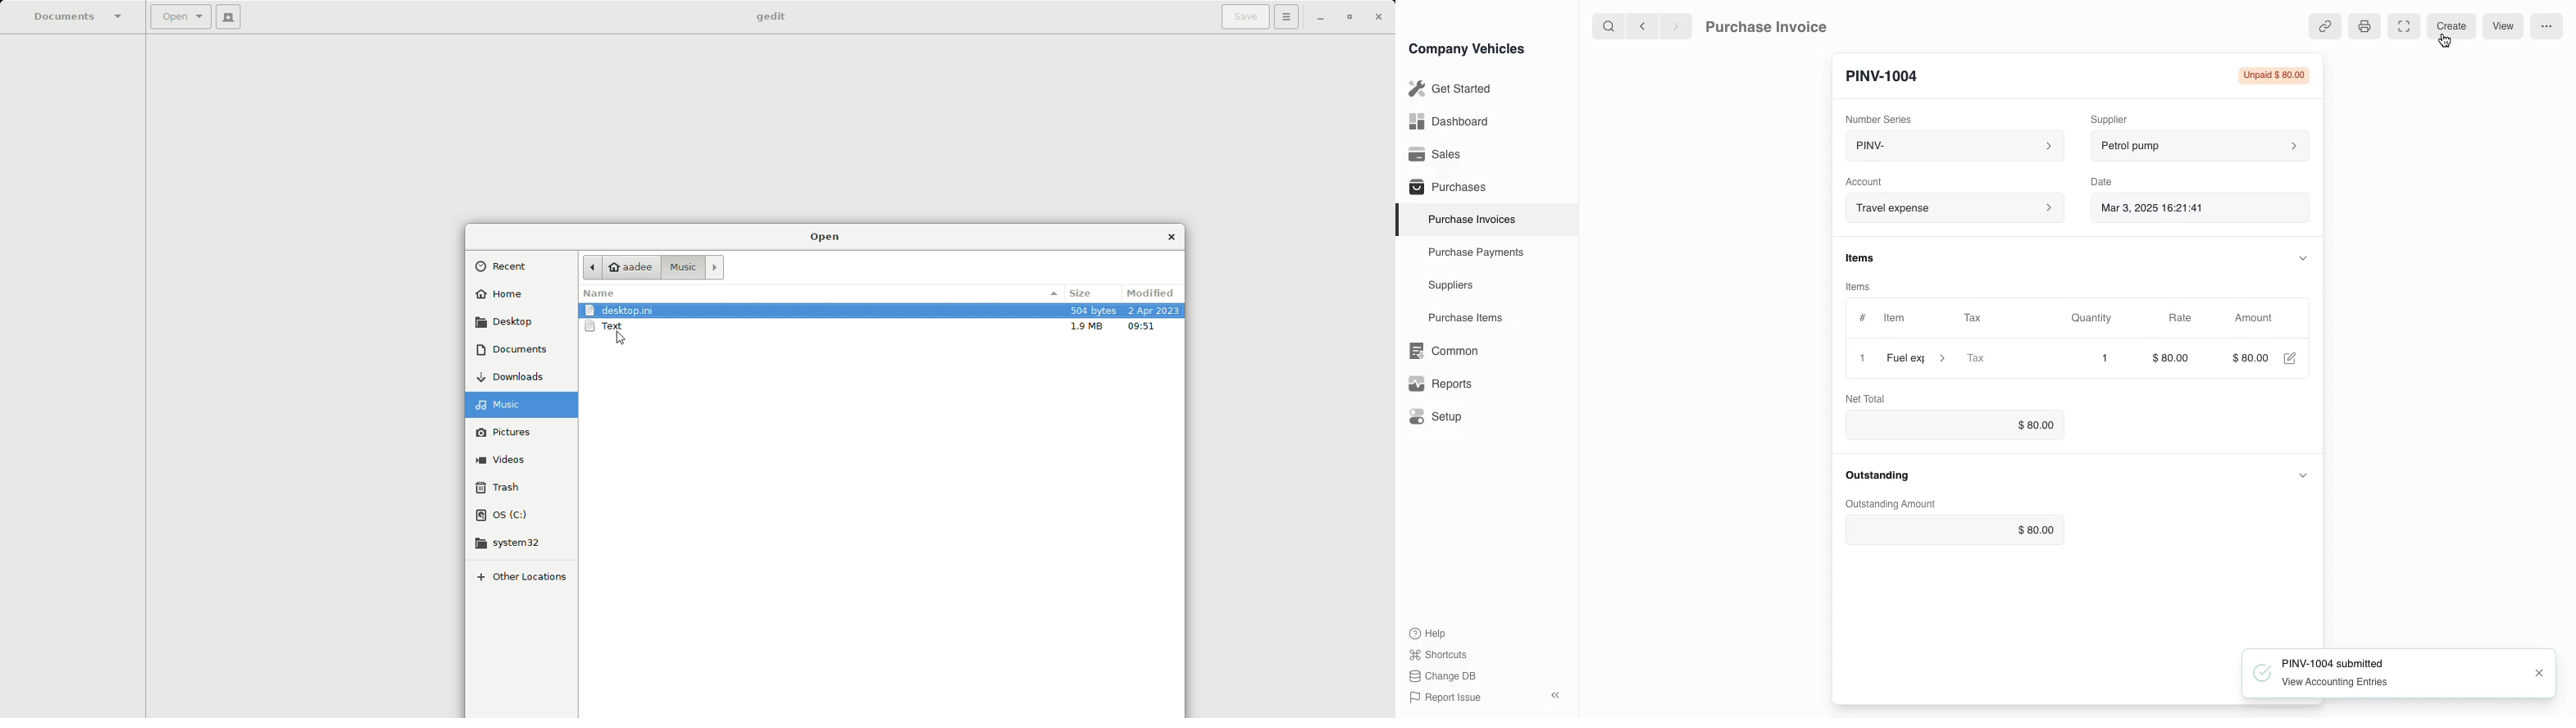  I want to click on Outstanding, so click(1881, 476).